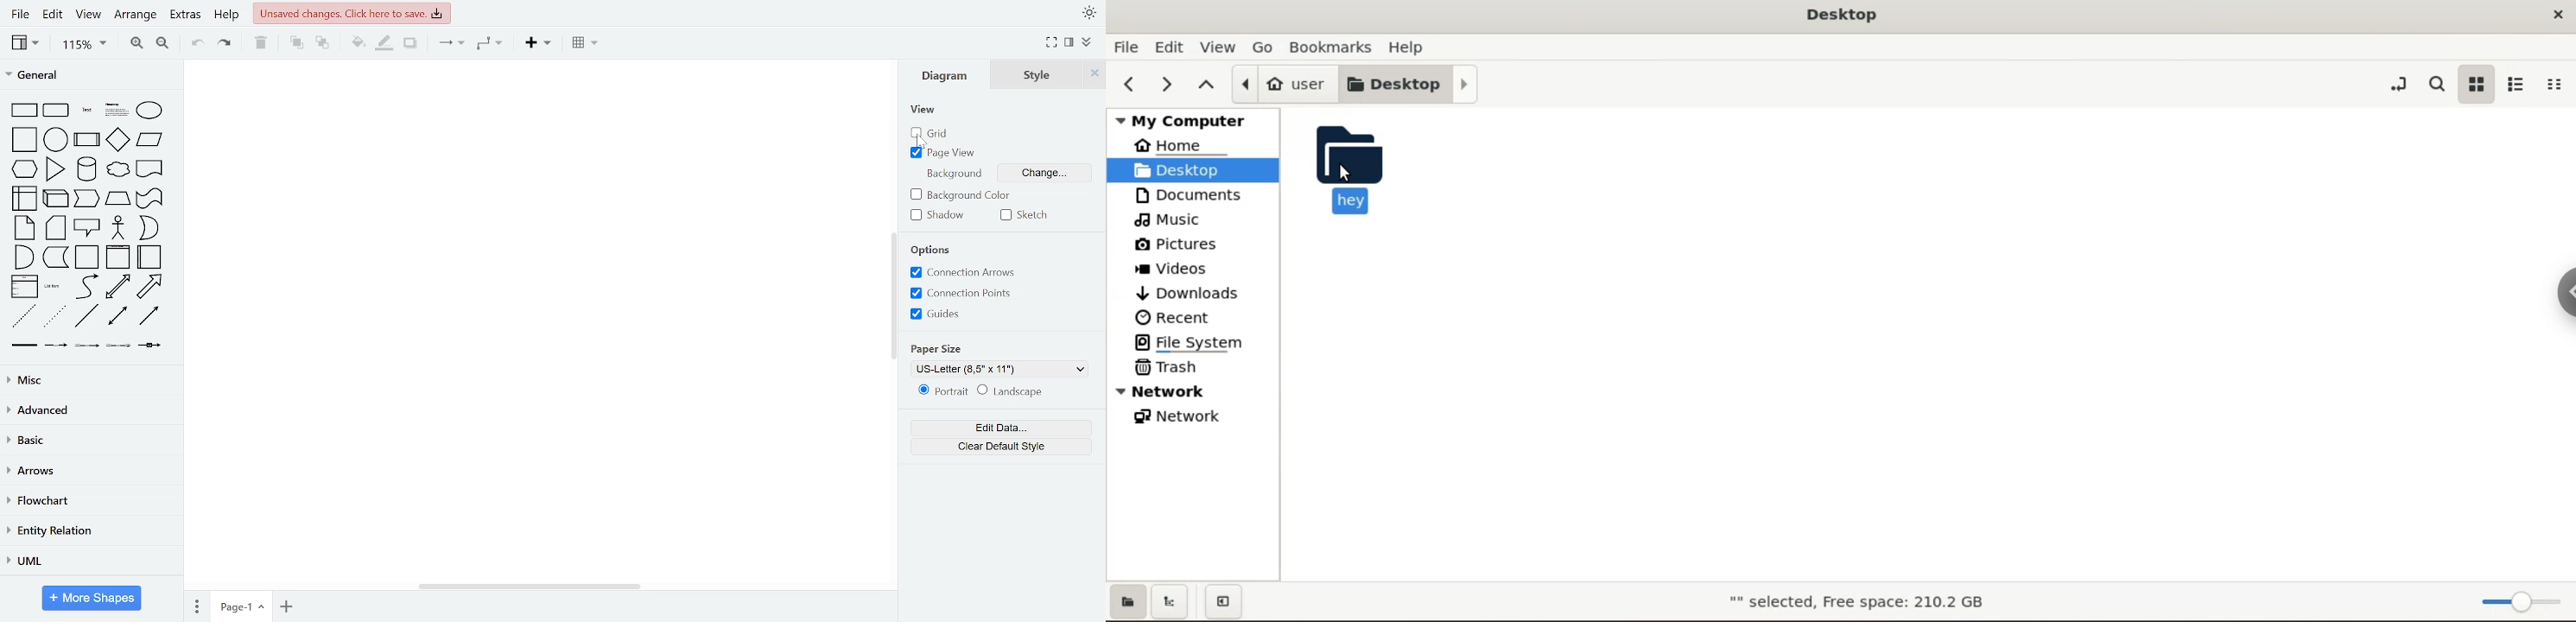 This screenshot has width=2576, height=644. What do you see at coordinates (1069, 42) in the screenshot?
I see `format` at bounding box center [1069, 42].